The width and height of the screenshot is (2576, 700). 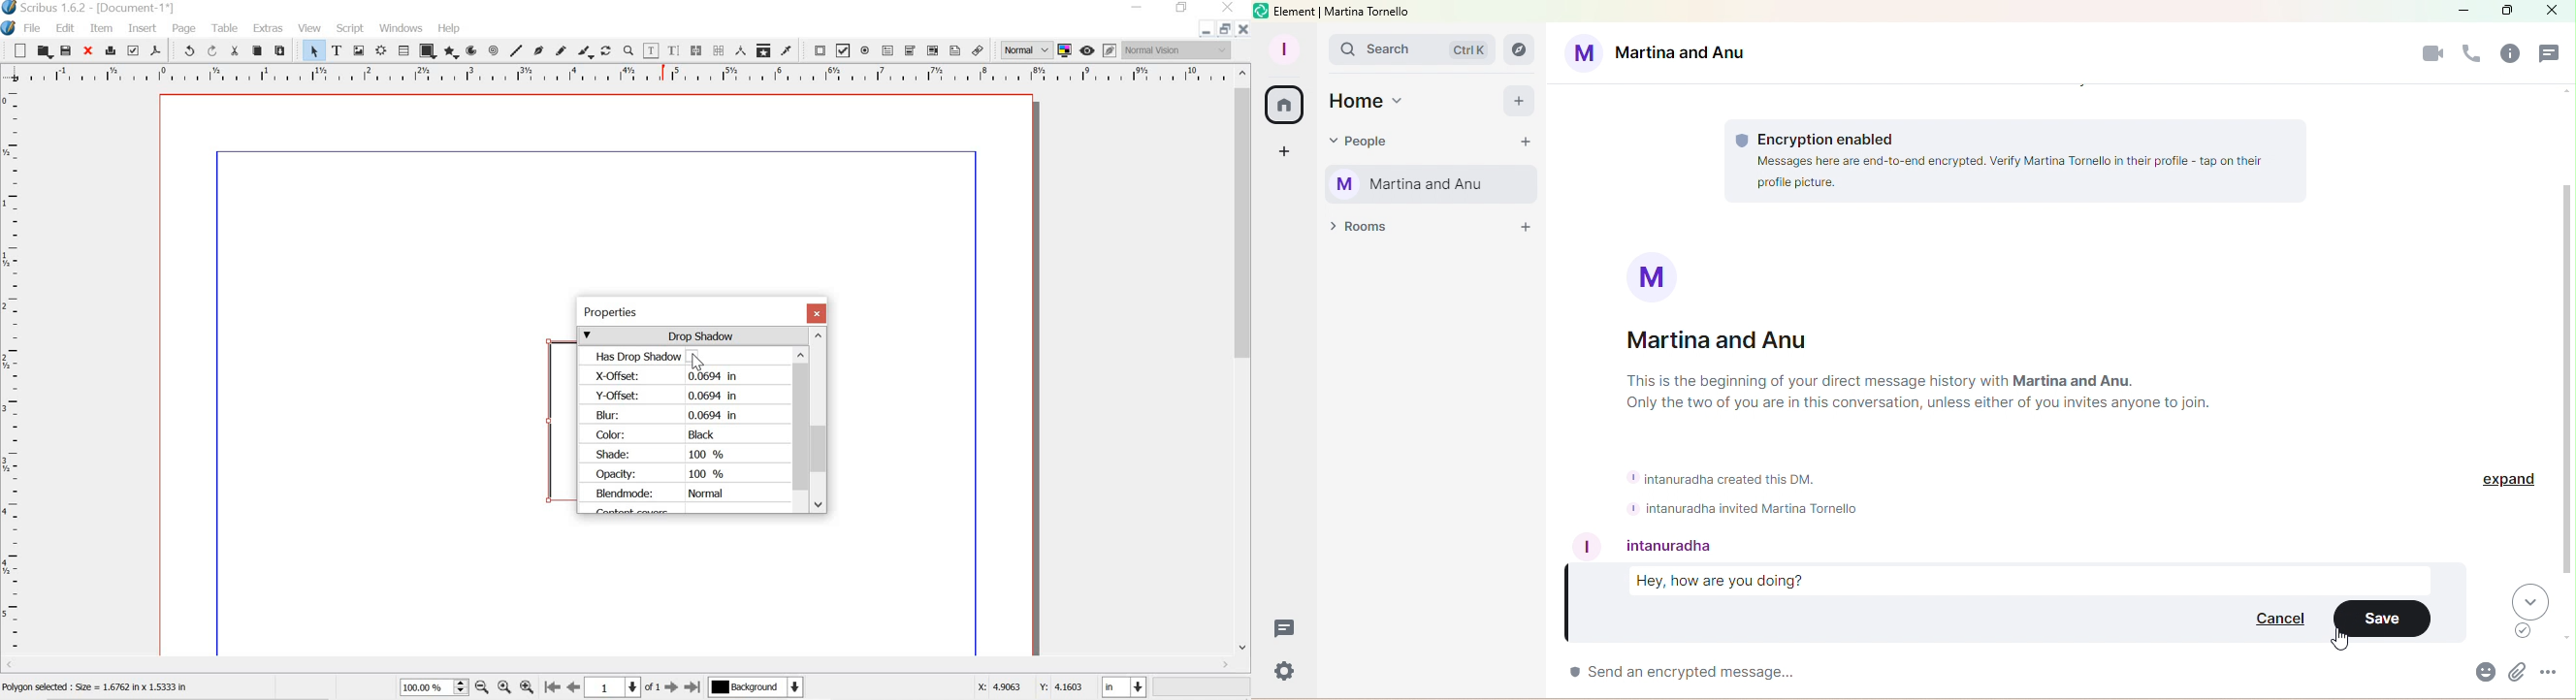 What do you see at coordinates (66, 50) in the screenshot?
I see `save` at bounding box center [66, 50].